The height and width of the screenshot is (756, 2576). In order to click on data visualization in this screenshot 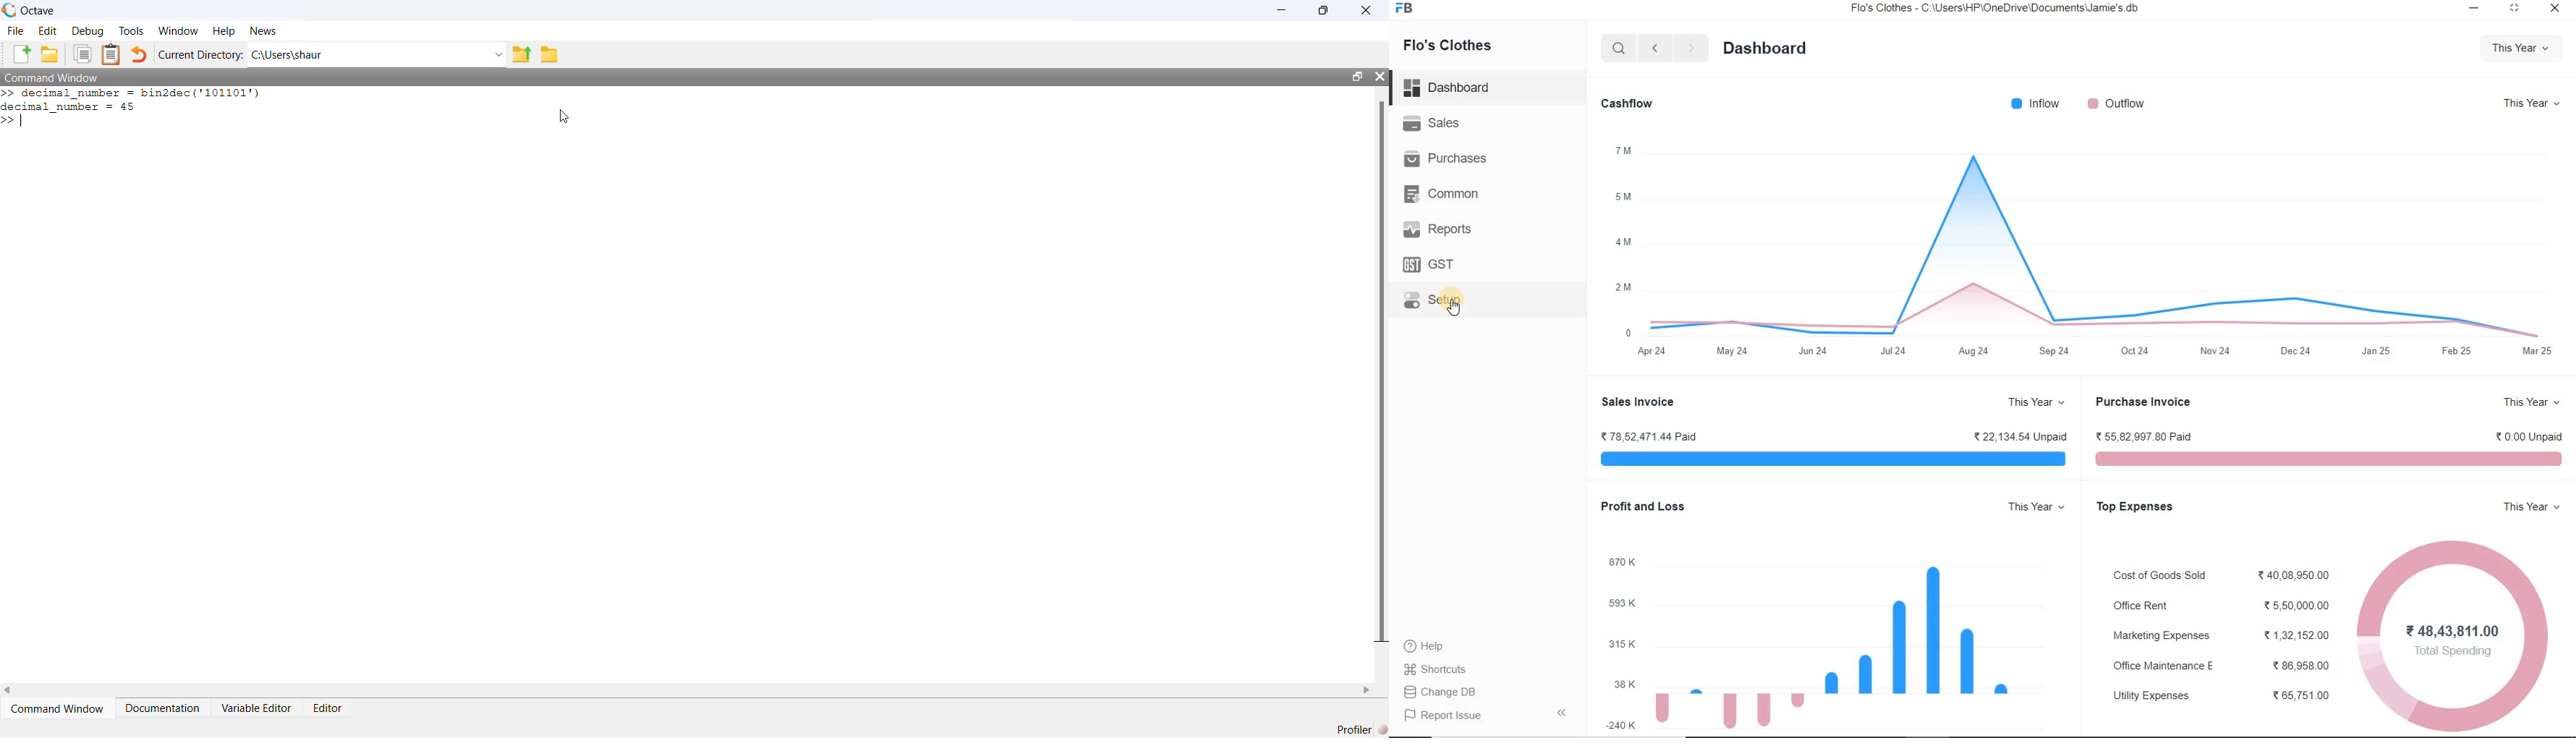, I will do `click(1867, 643)`.